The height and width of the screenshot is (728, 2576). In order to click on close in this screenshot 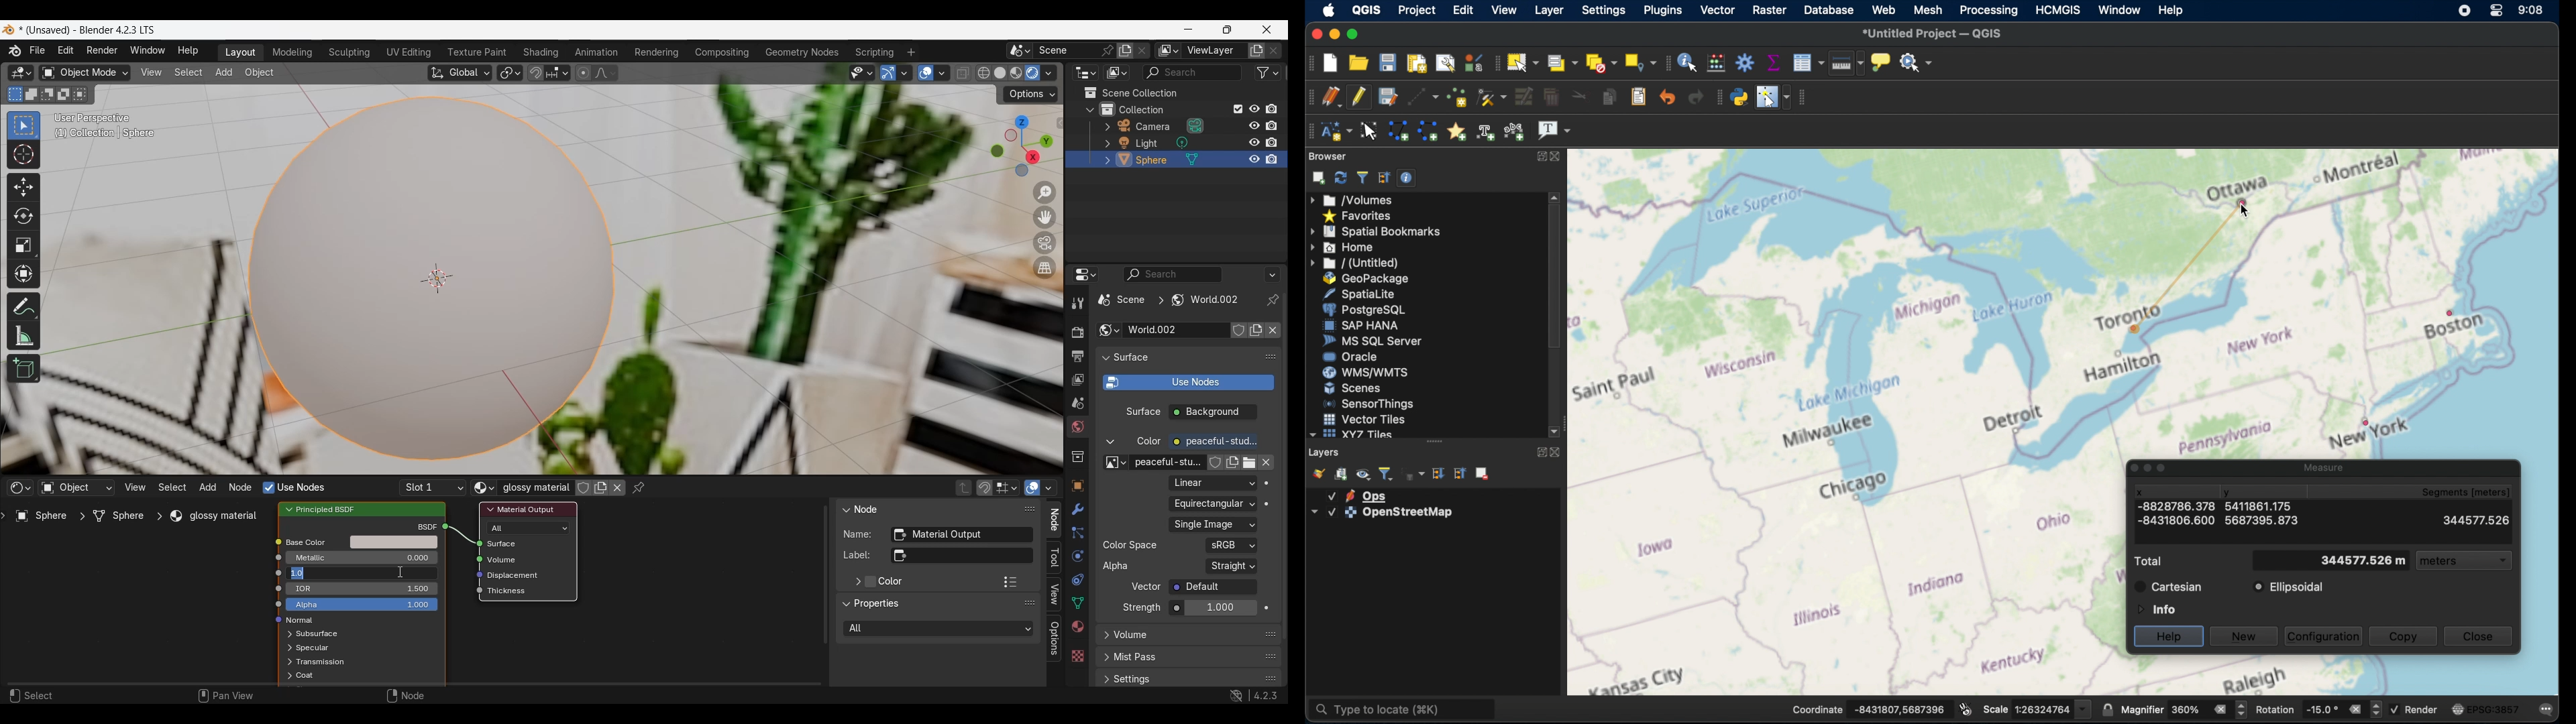, I will do `click(2129, 468)`.